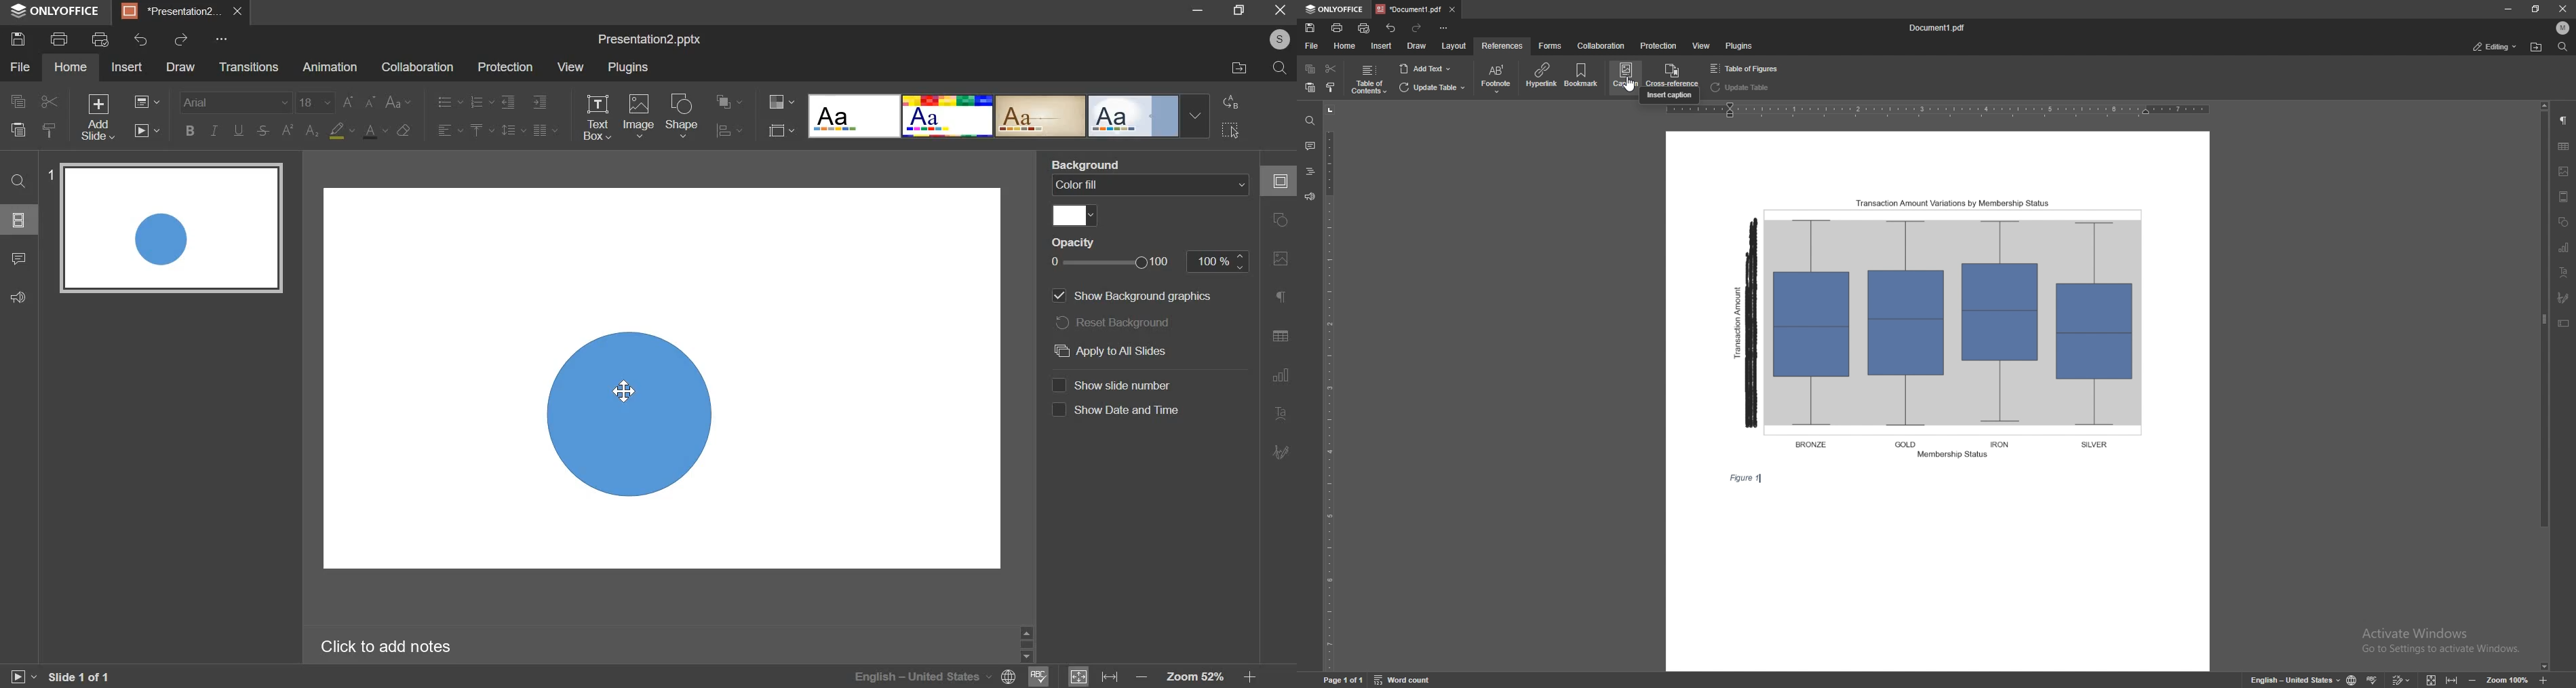 The image size is (2576, 700). Describe the element at coordinates (2372, 679) in the screenshot. I see `spell check` at that location.